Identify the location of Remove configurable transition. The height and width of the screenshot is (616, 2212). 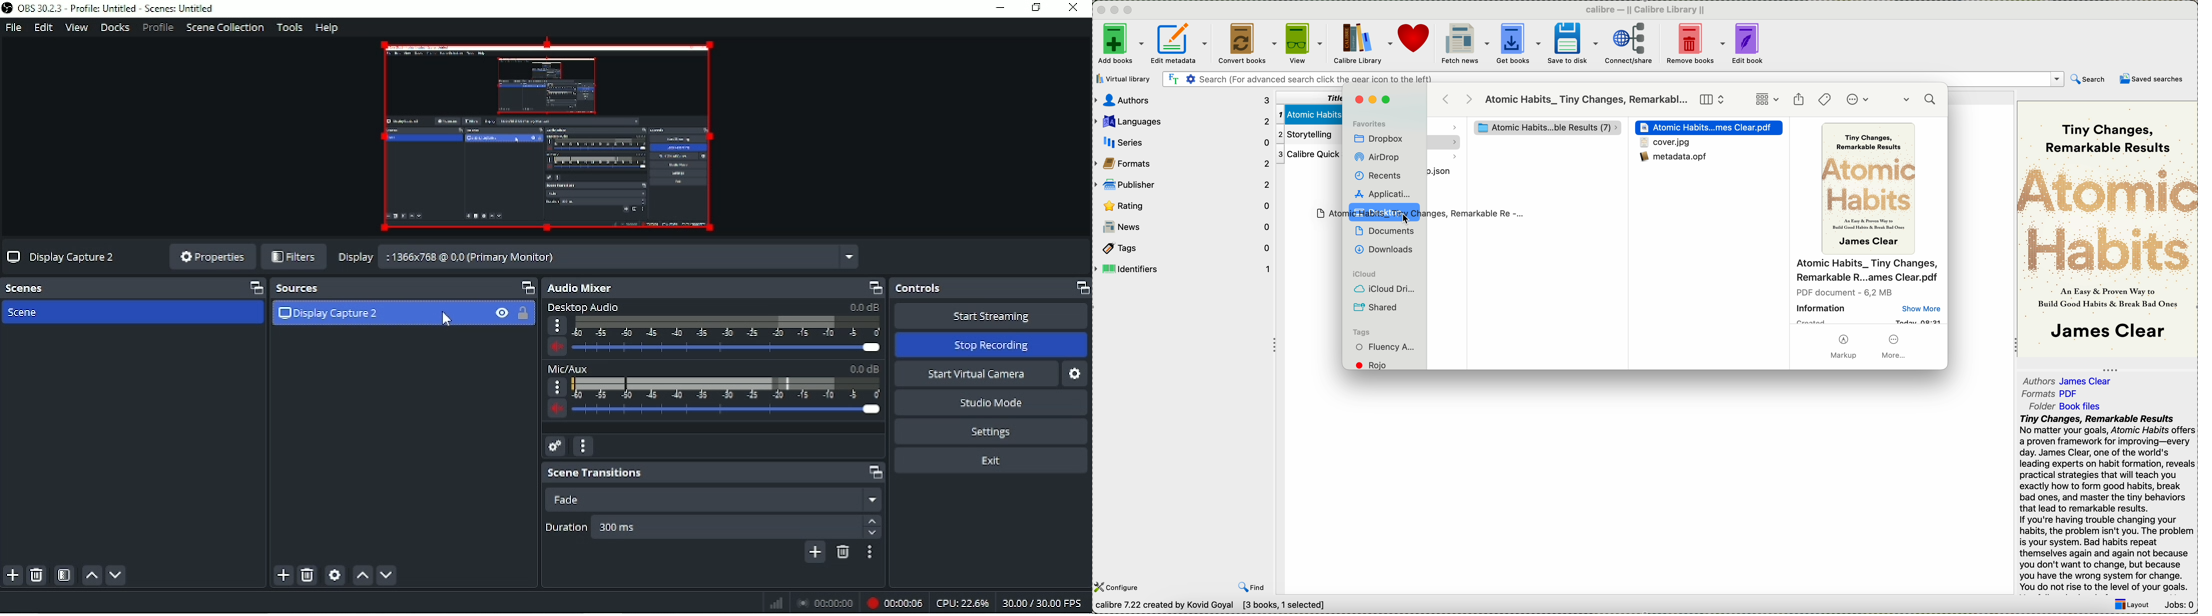
(843, 553).